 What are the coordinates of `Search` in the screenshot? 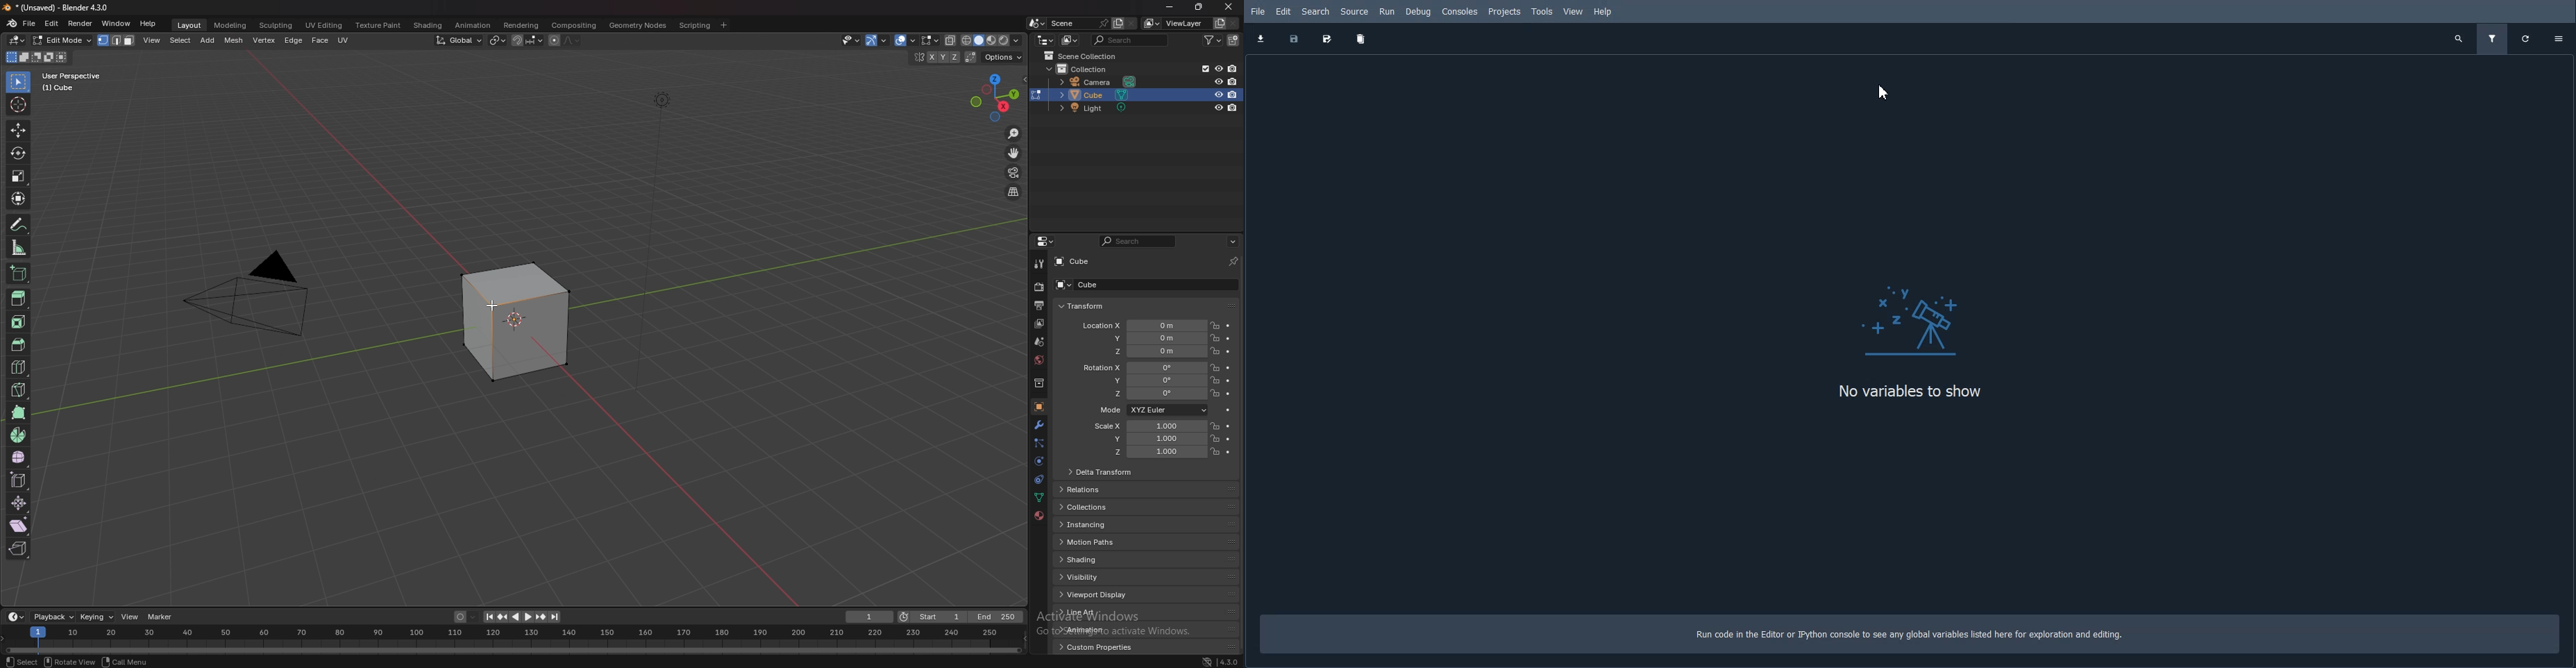 It's located at (1315, 11).